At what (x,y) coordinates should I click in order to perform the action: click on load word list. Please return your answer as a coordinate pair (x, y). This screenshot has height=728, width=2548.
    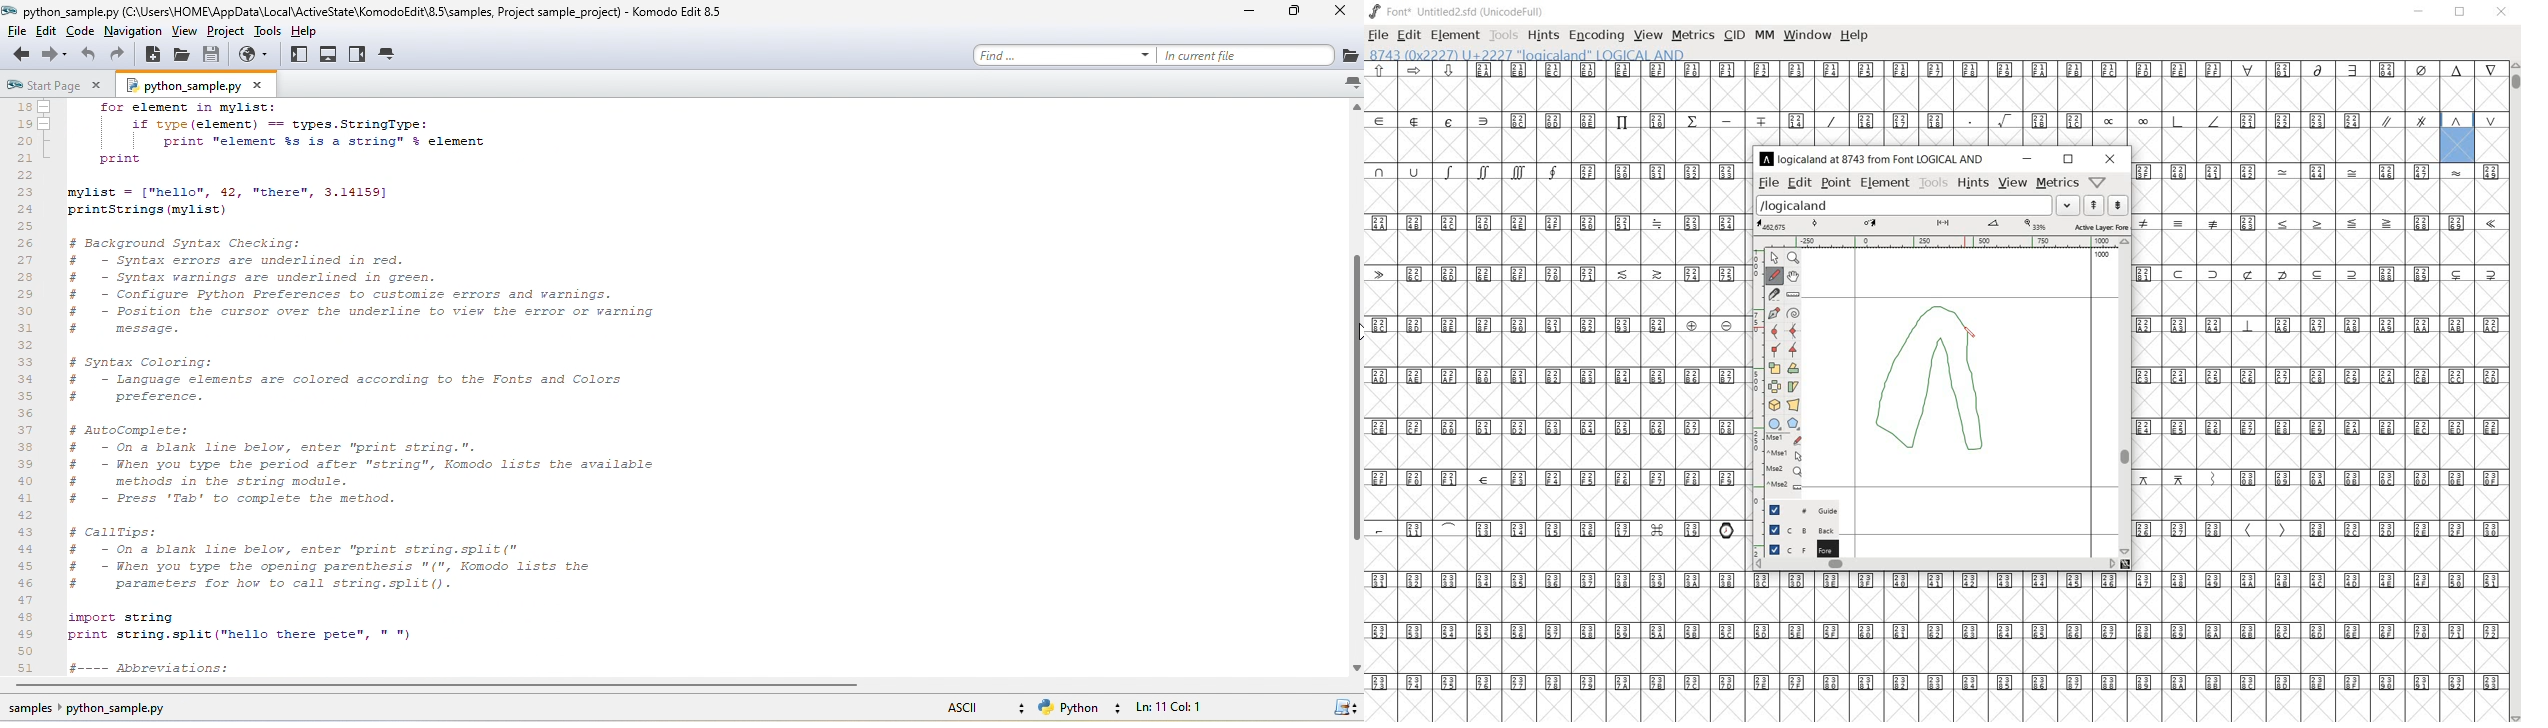
    Looking at the image, I should click on (1917, 204).